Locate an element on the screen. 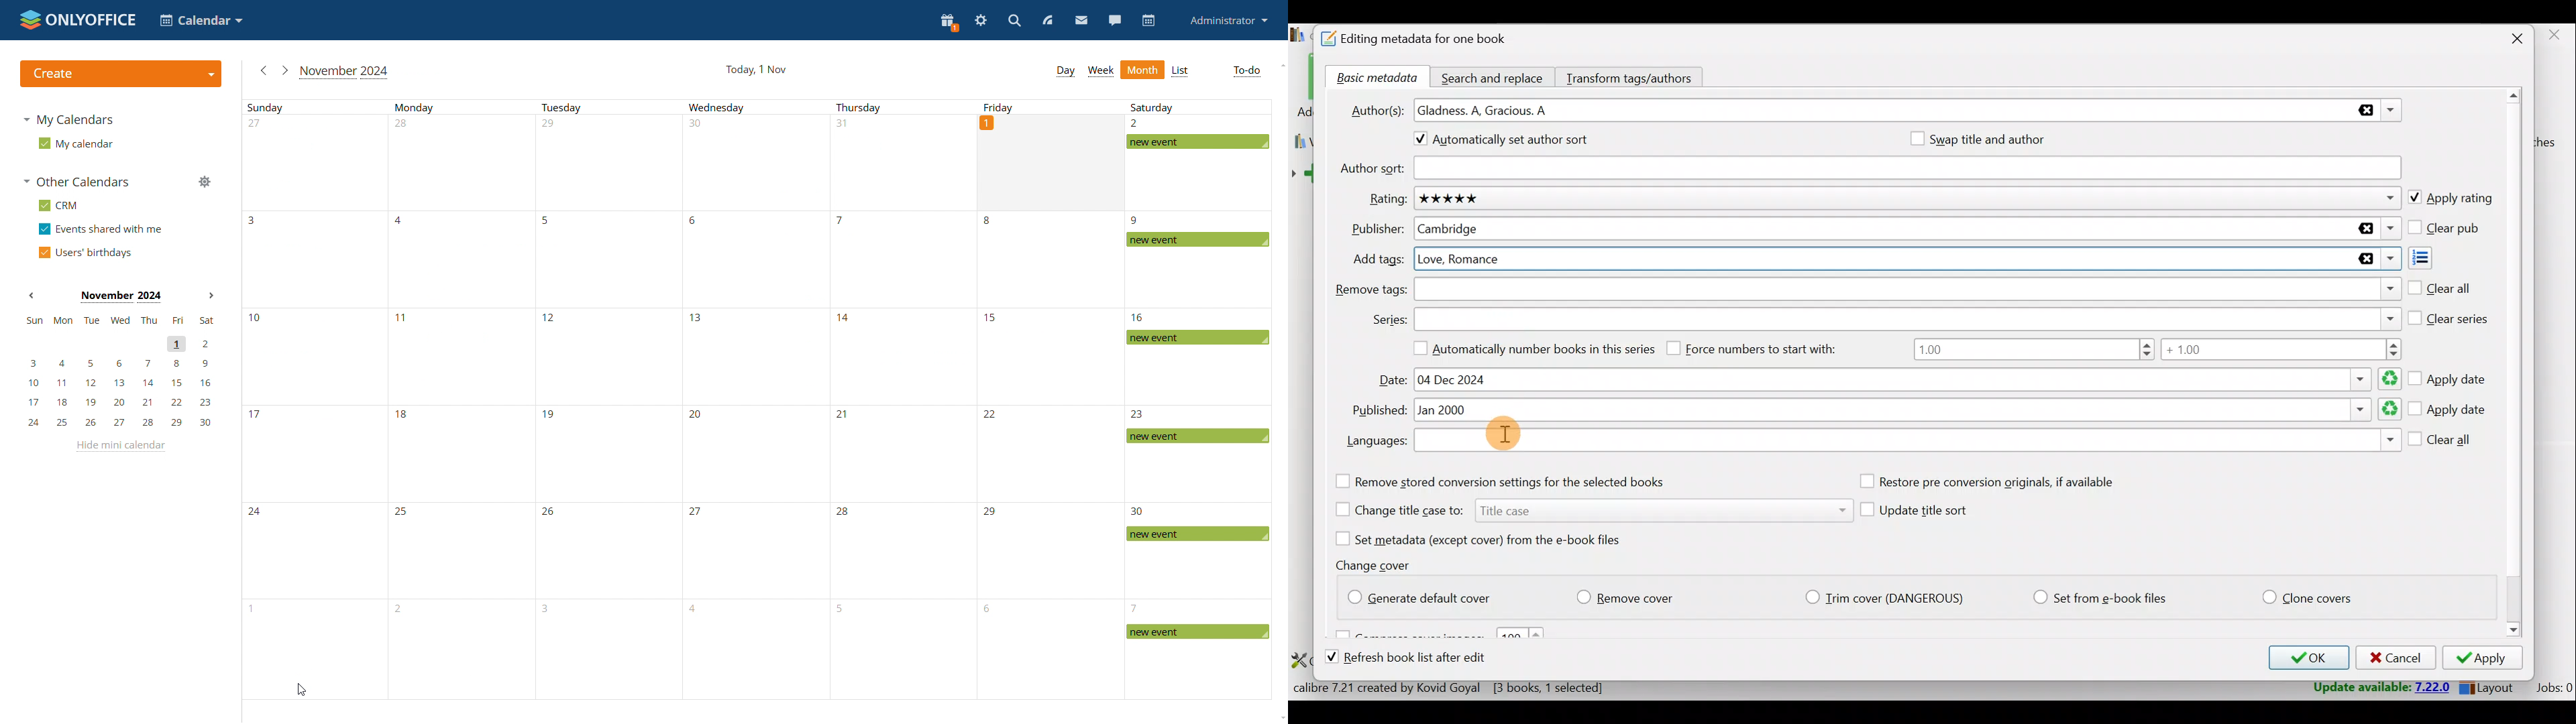 The height and width of the screenshot is (728, 2576). Number range is located at coordinates (2157, 351).